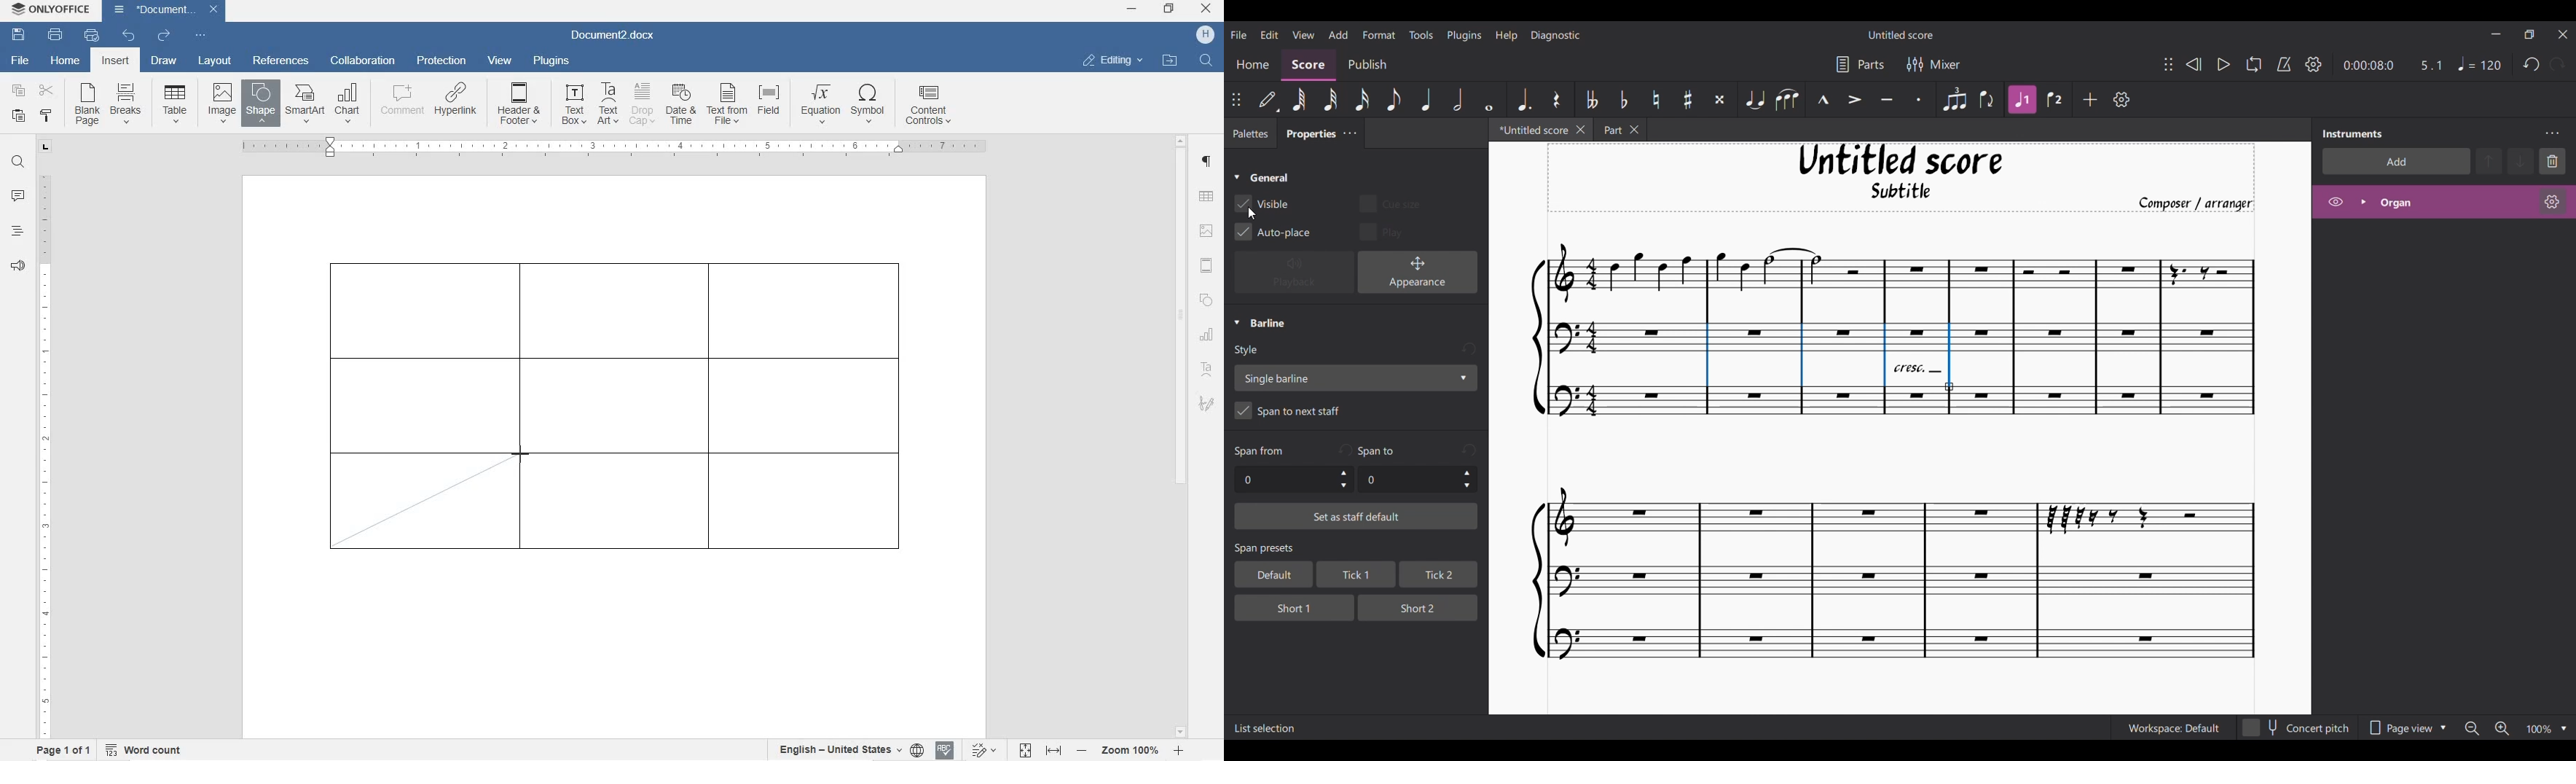 The image size is (2576, 784). I want to click on Customize toolbar, so click(2122, 99).